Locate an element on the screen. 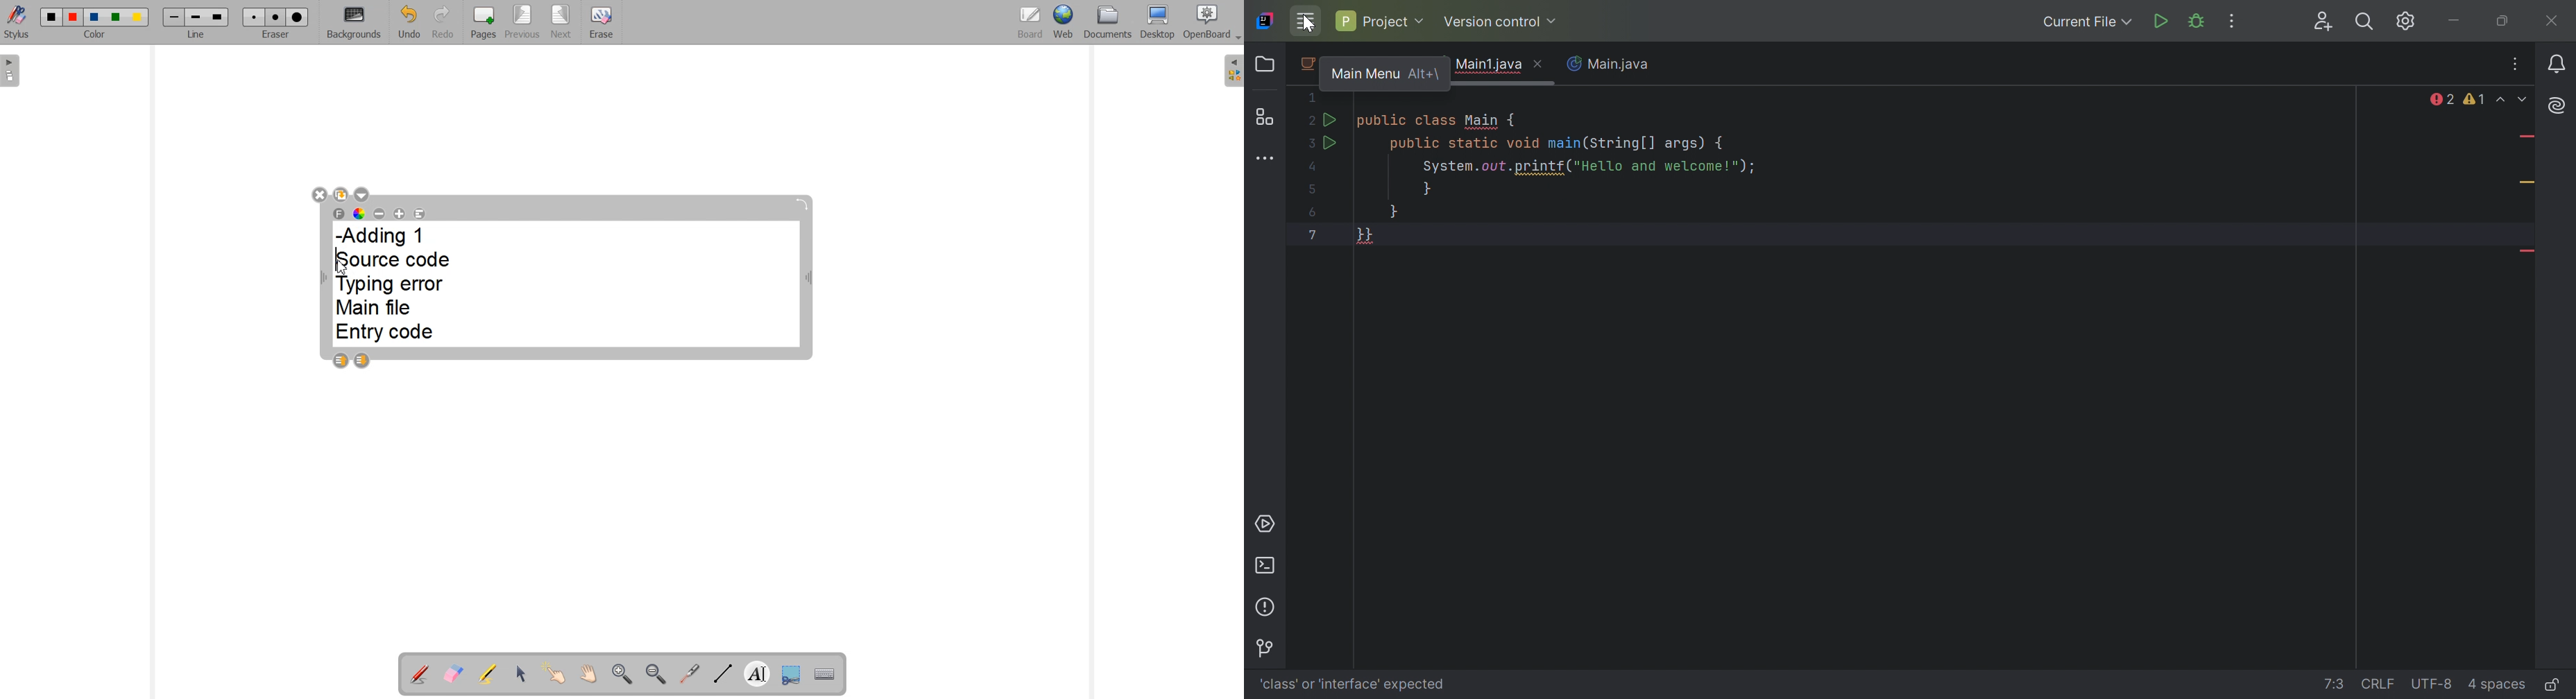 This screenshot has width=2576, height=700. Main1.java is located at coordinates (1486, 64).